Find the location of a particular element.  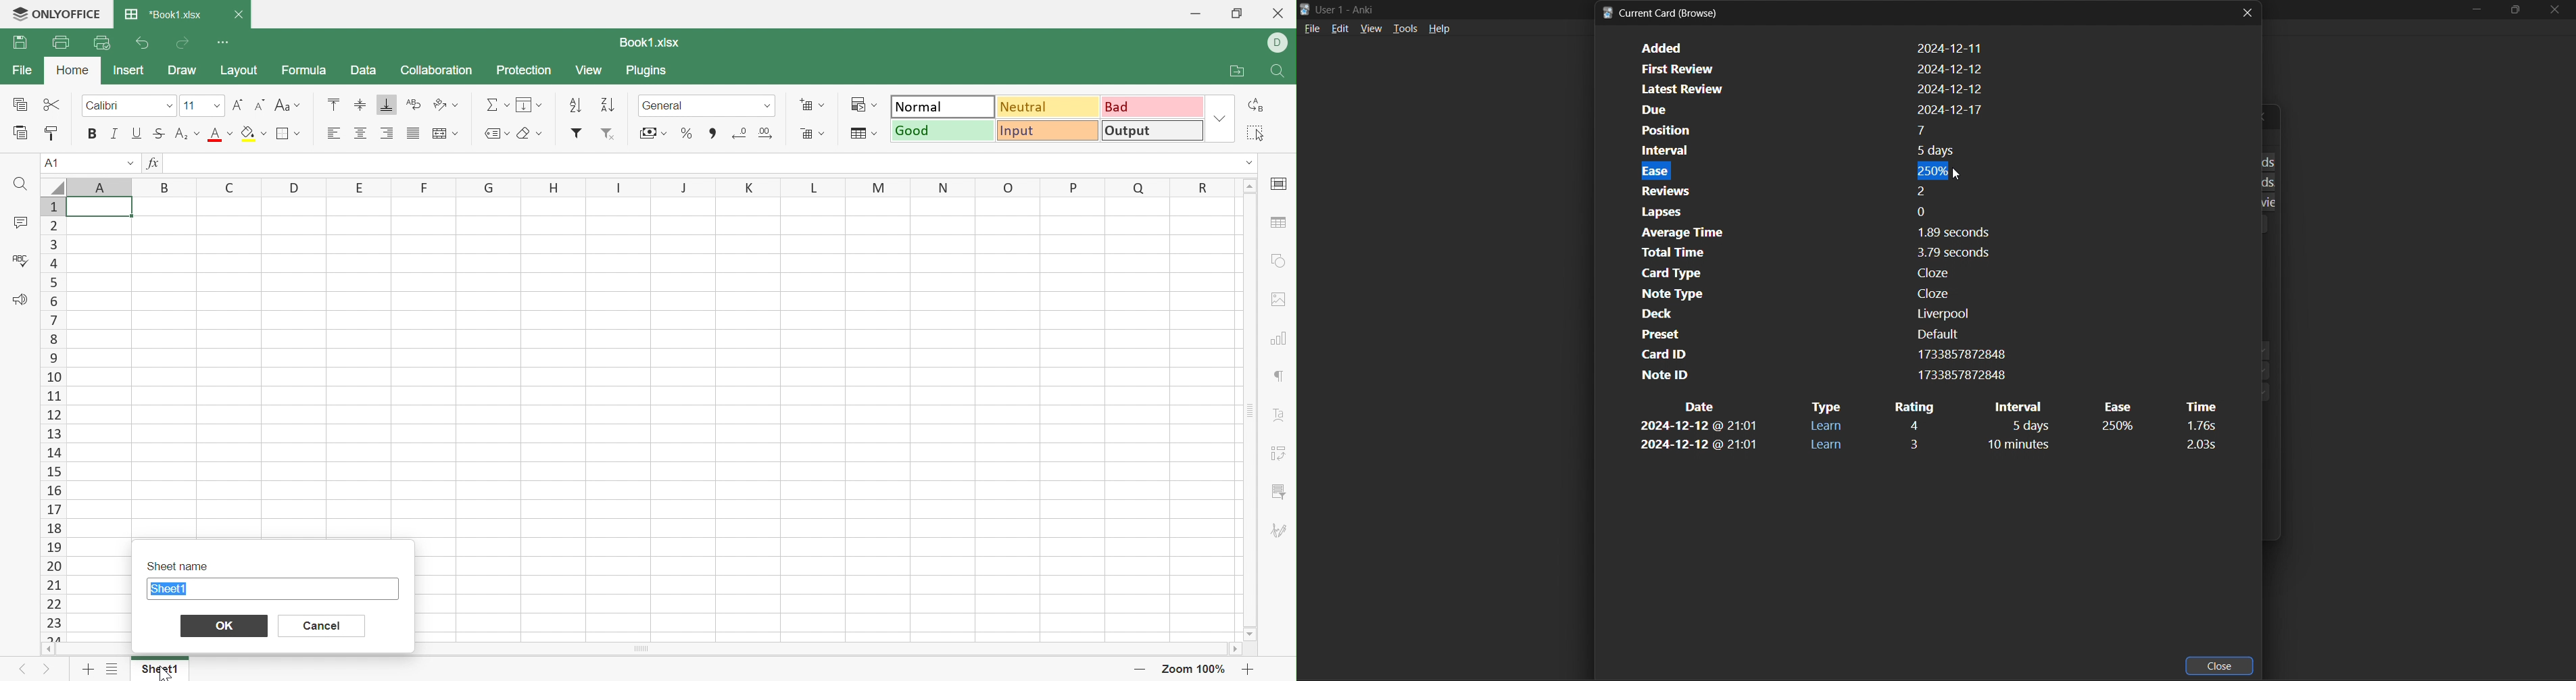

rating is located at coordinates (1918, 442).